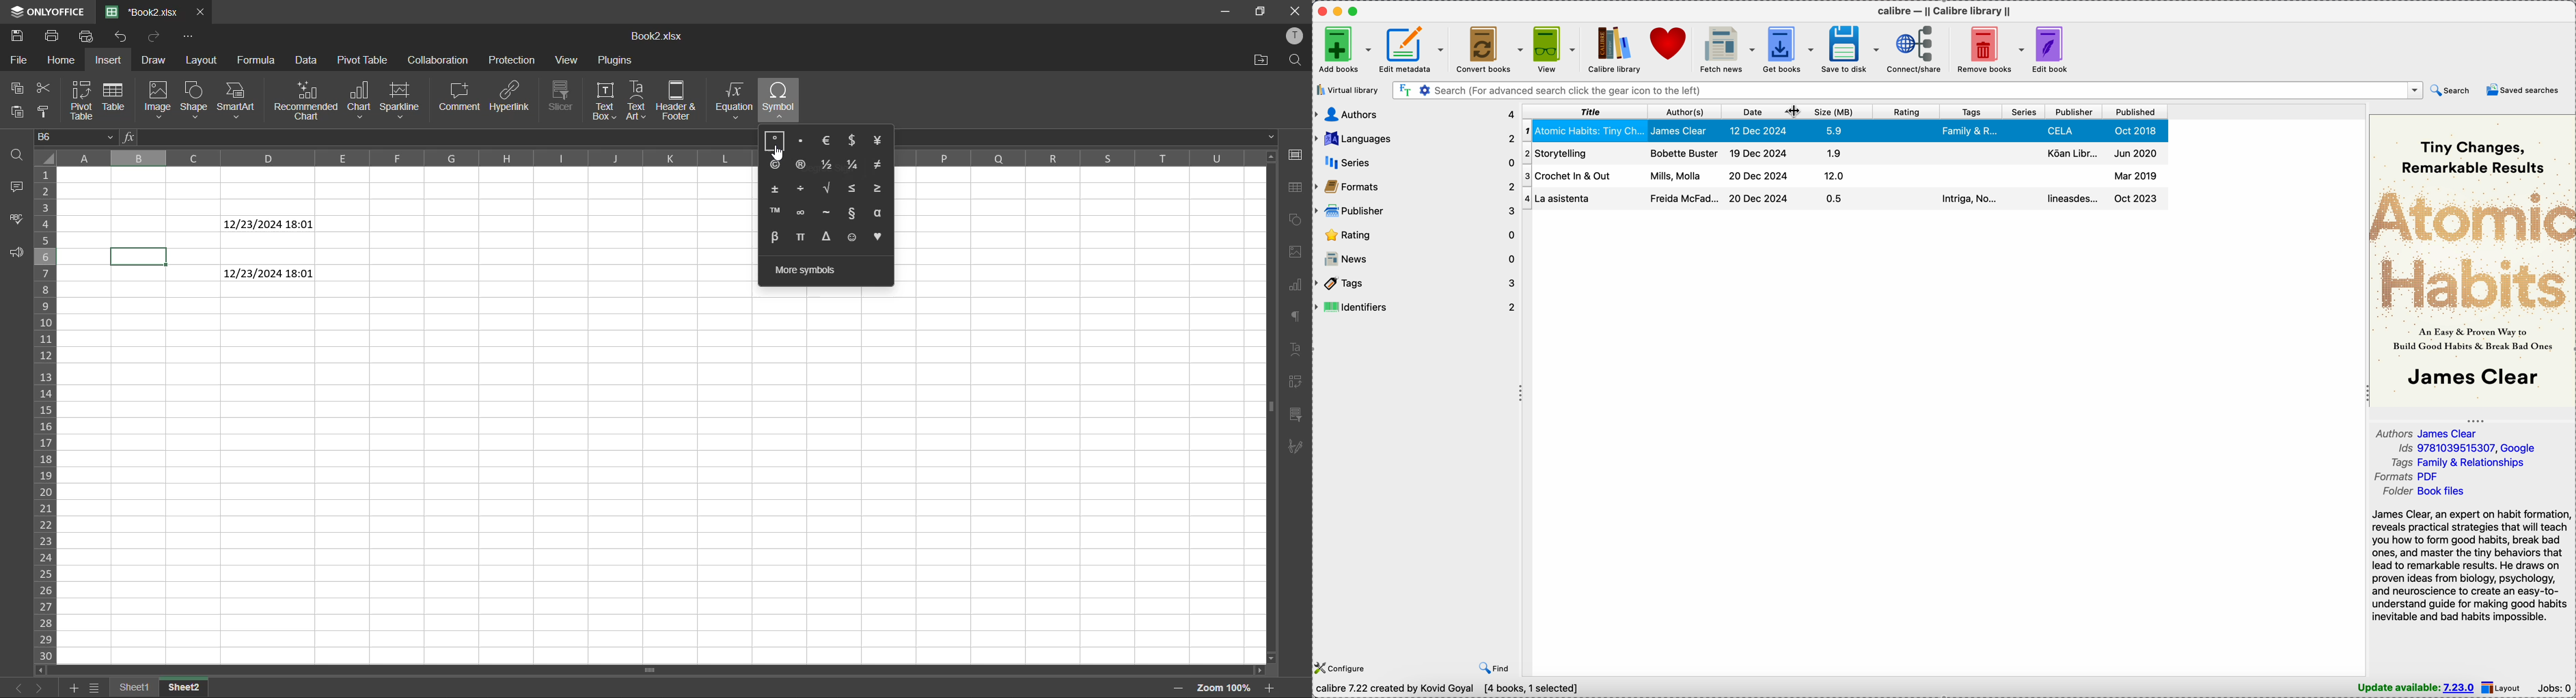  I want to click on fetch news, so click(1727, 49).